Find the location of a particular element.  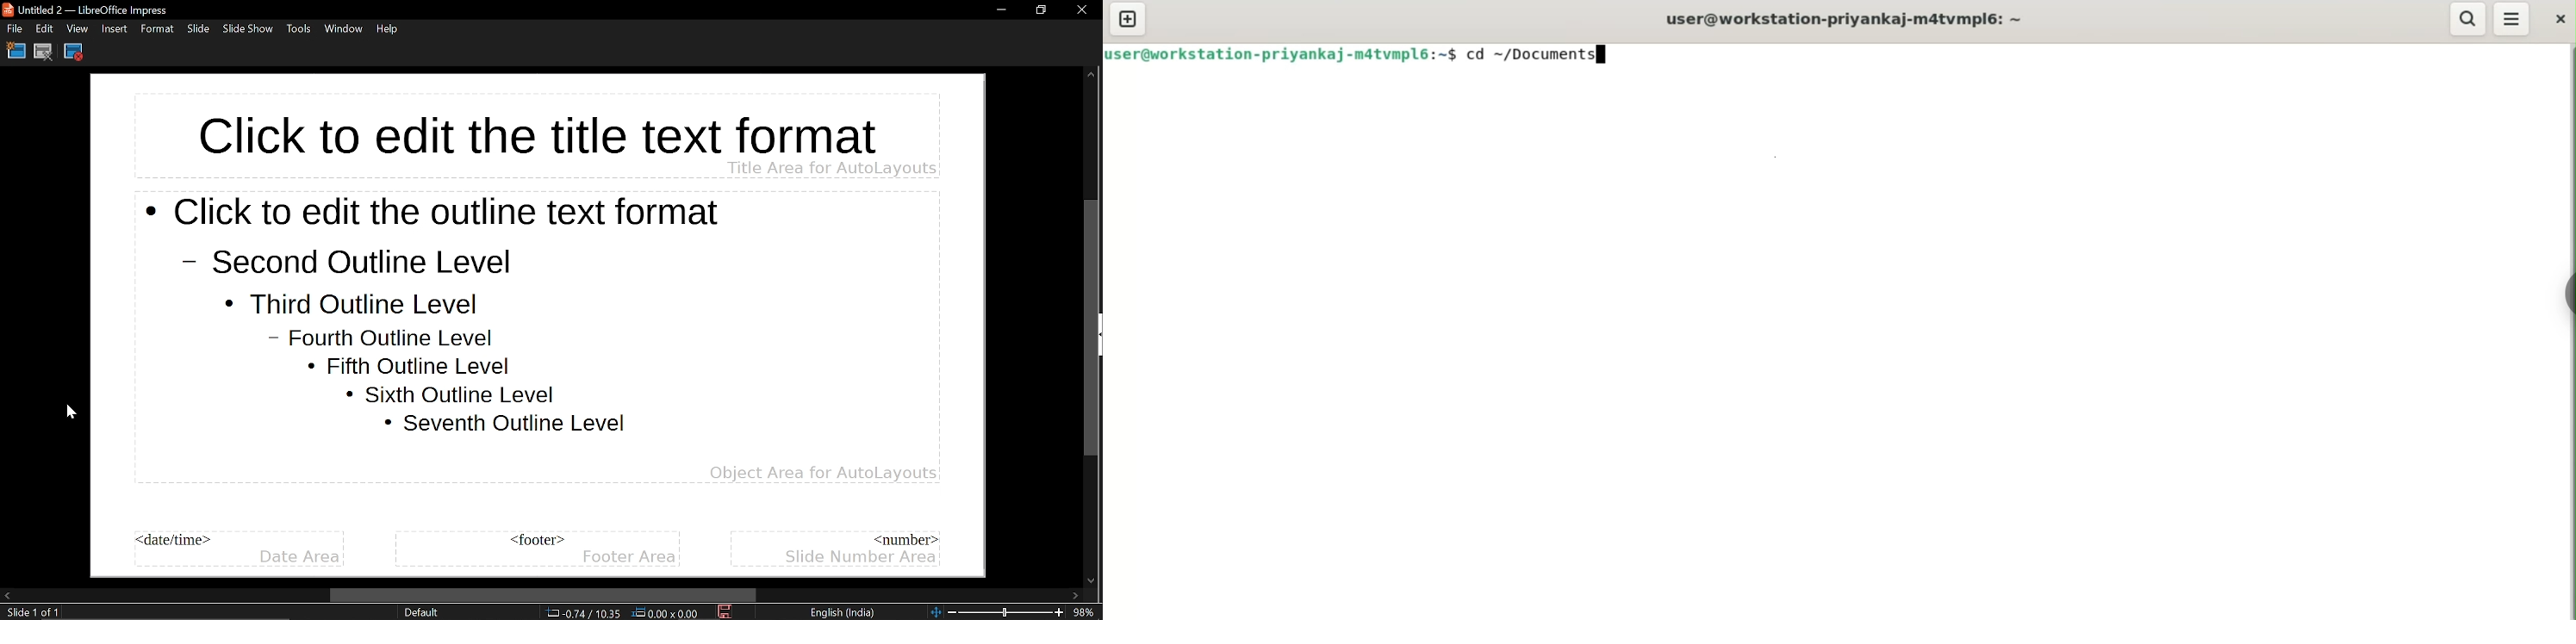

user@workstation-priyankaj-m4tvmpl6: ~ is located at coordinates (1846, 19).